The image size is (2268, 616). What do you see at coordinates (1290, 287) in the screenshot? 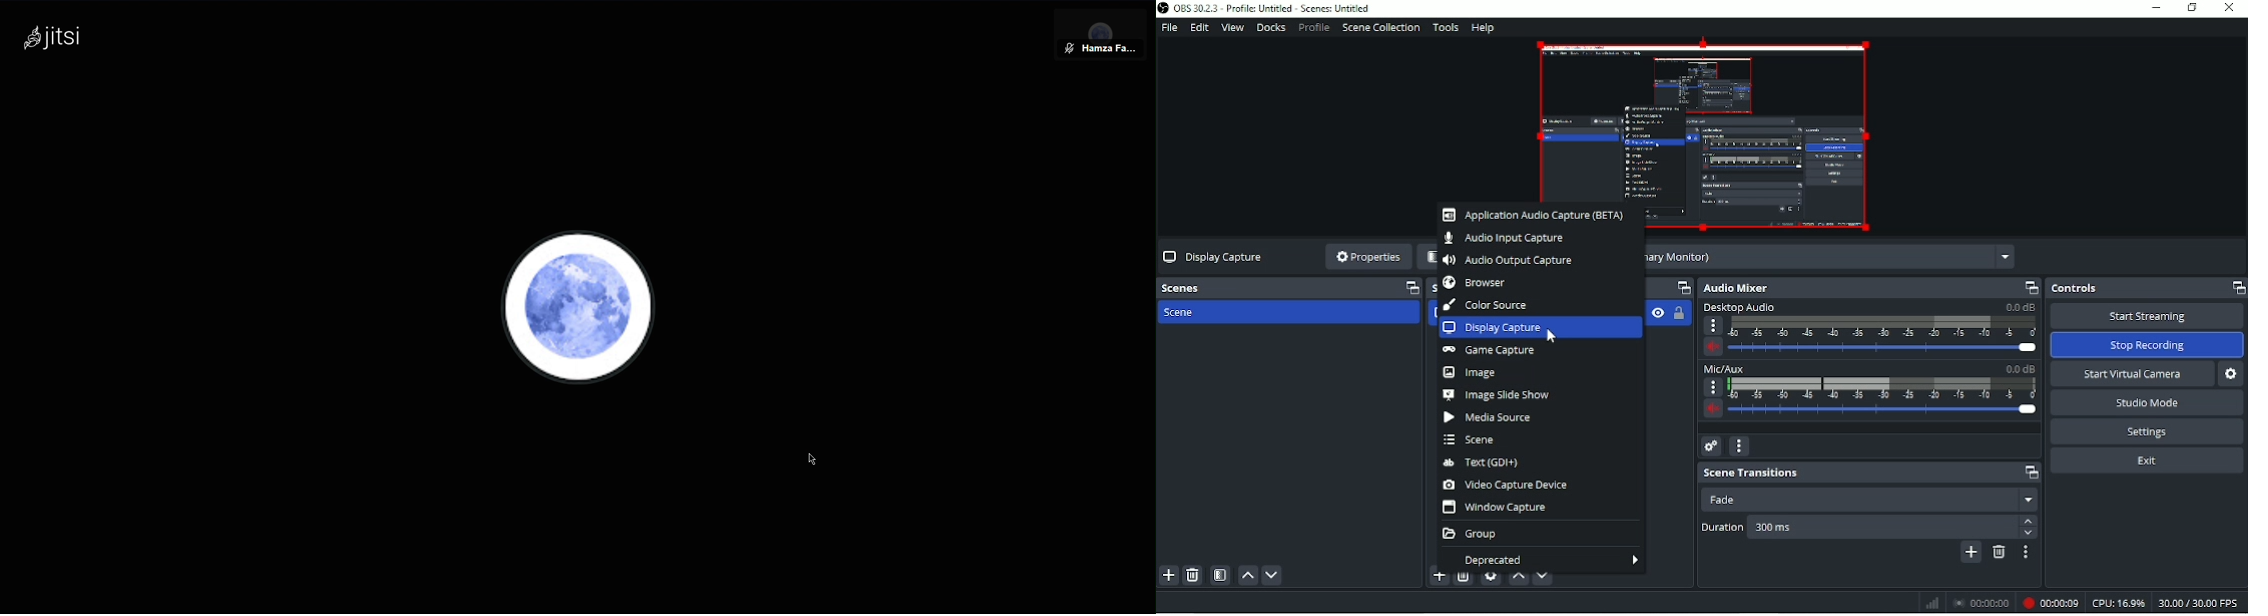
I see `Scenes` at bounding box center [1290, 287].